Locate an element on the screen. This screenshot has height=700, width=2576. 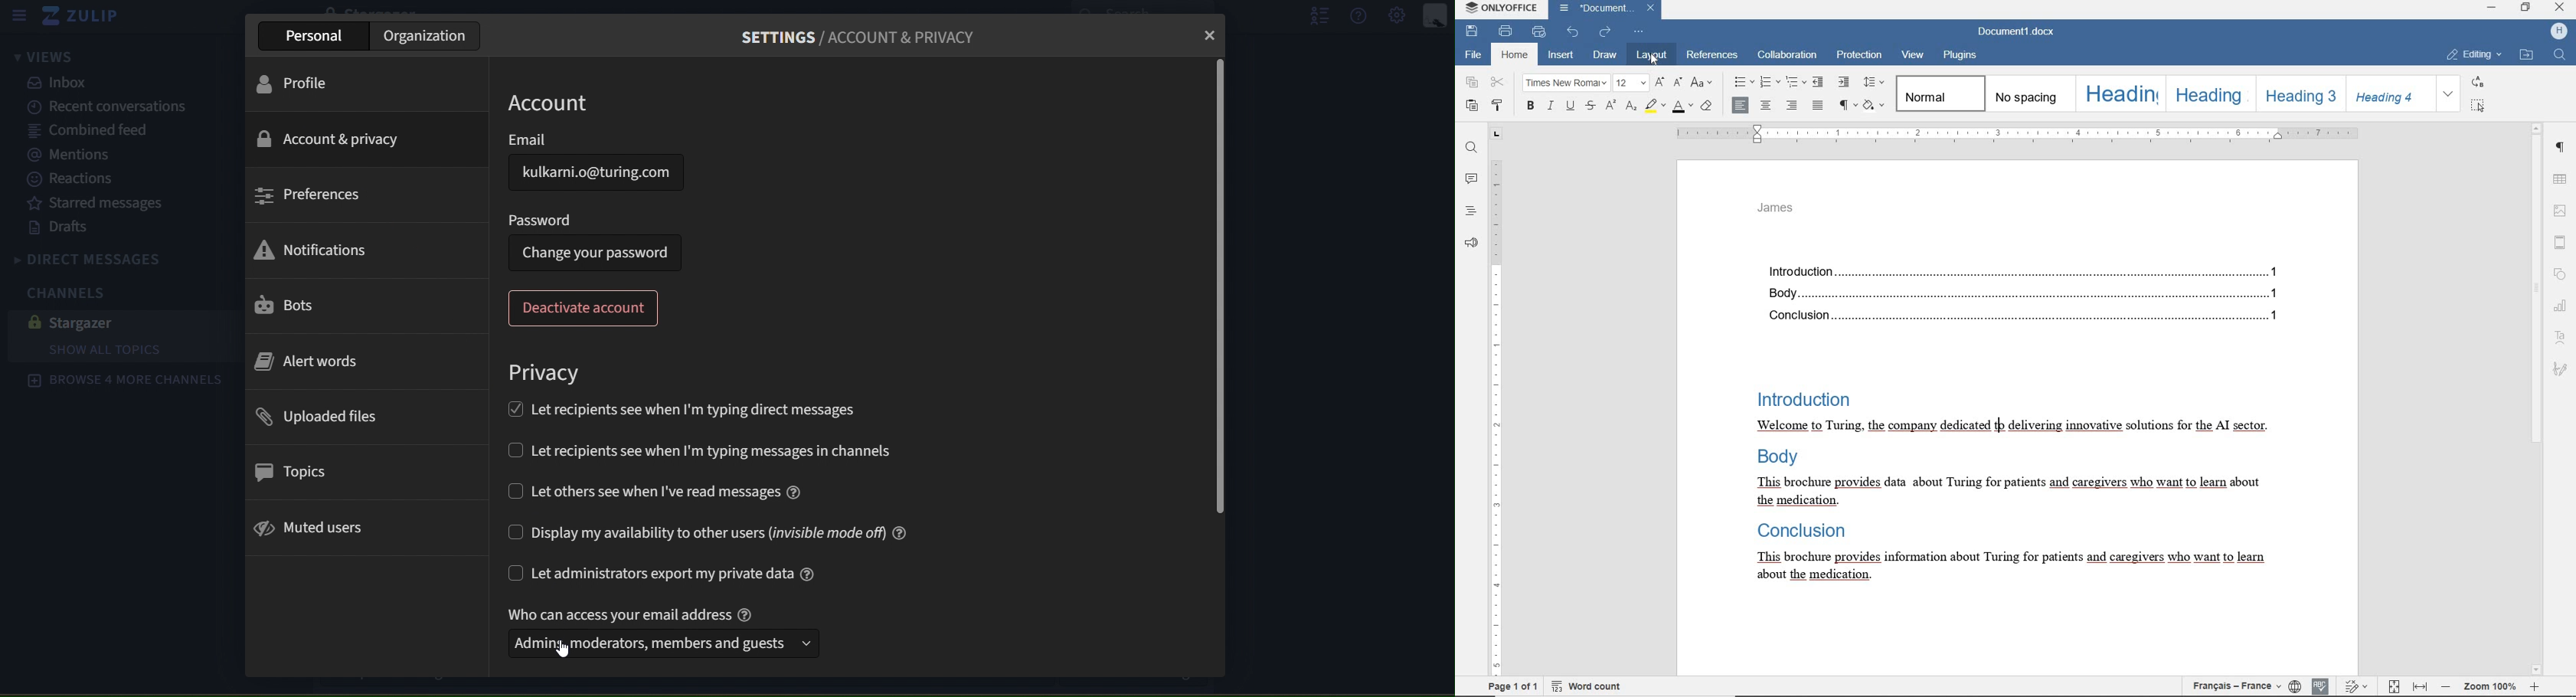
kulkarni.o@turing.com is located at coordinates (596, 172).